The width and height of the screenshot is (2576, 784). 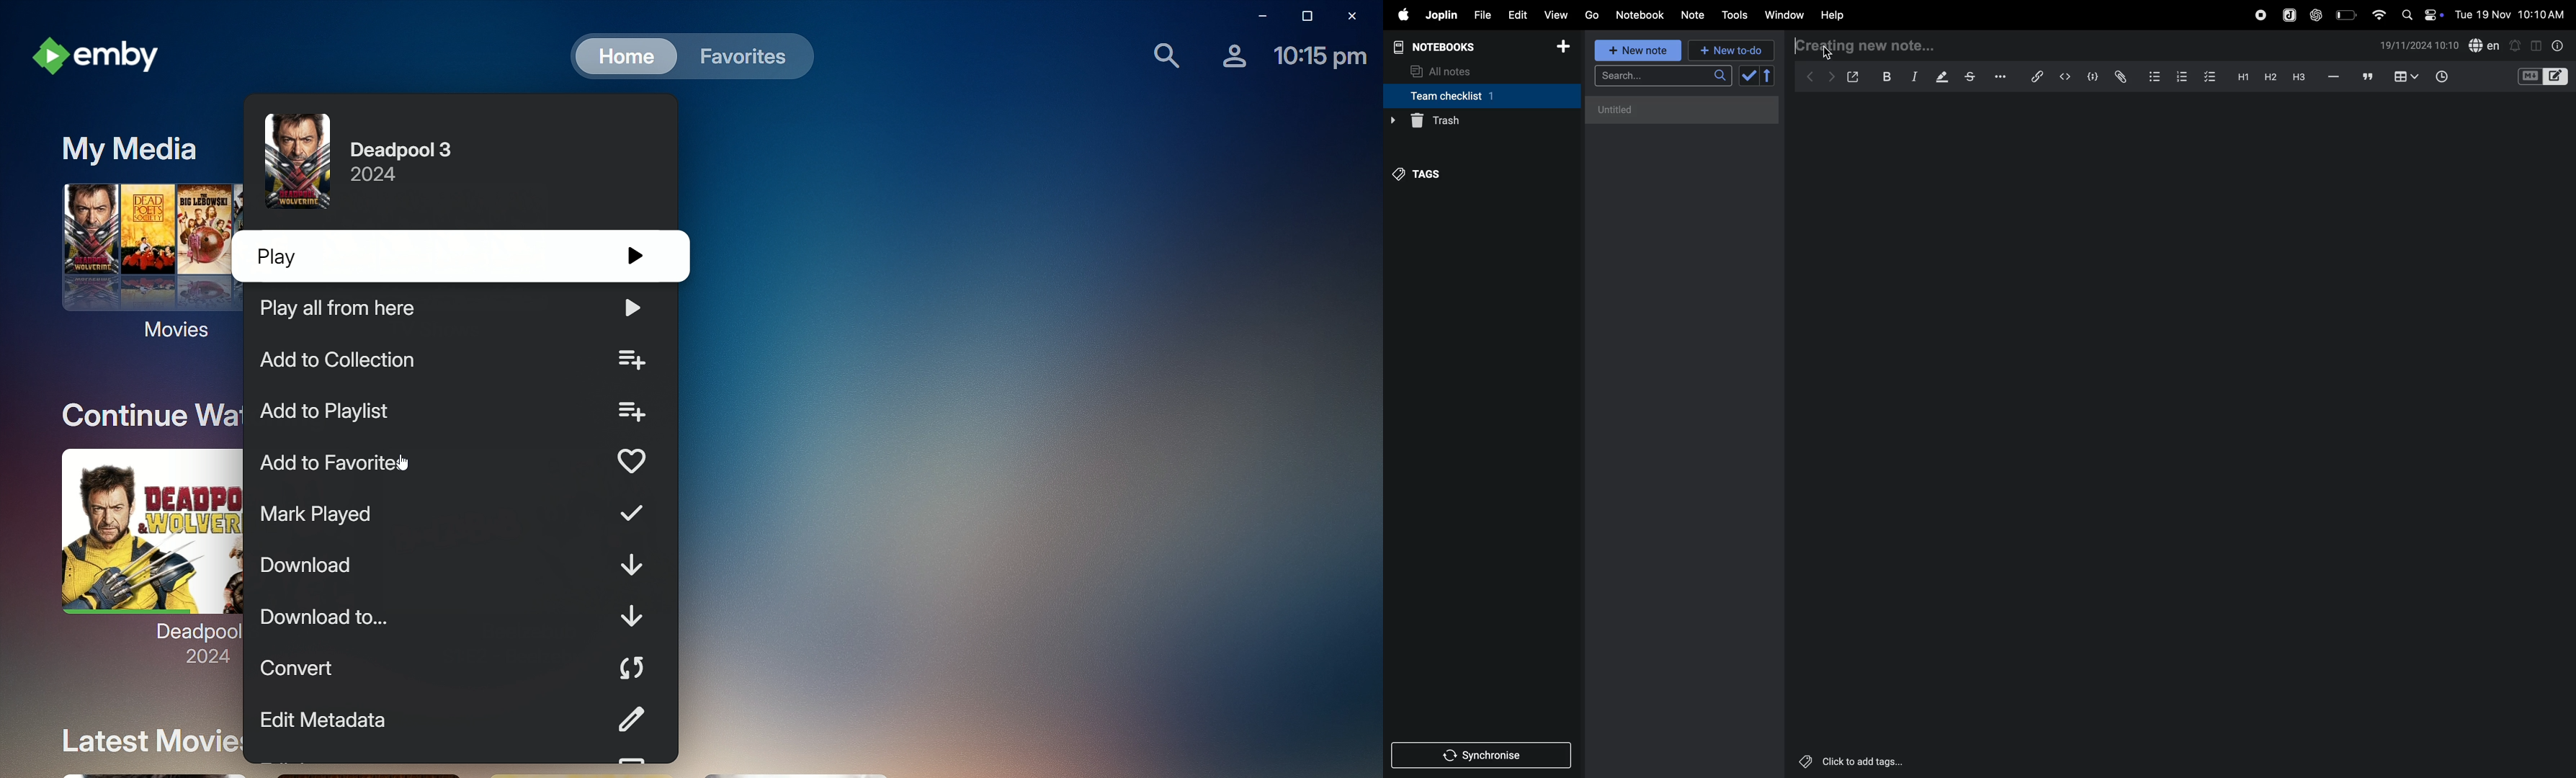 I want to click on battery, so click(x=2345, y=15).